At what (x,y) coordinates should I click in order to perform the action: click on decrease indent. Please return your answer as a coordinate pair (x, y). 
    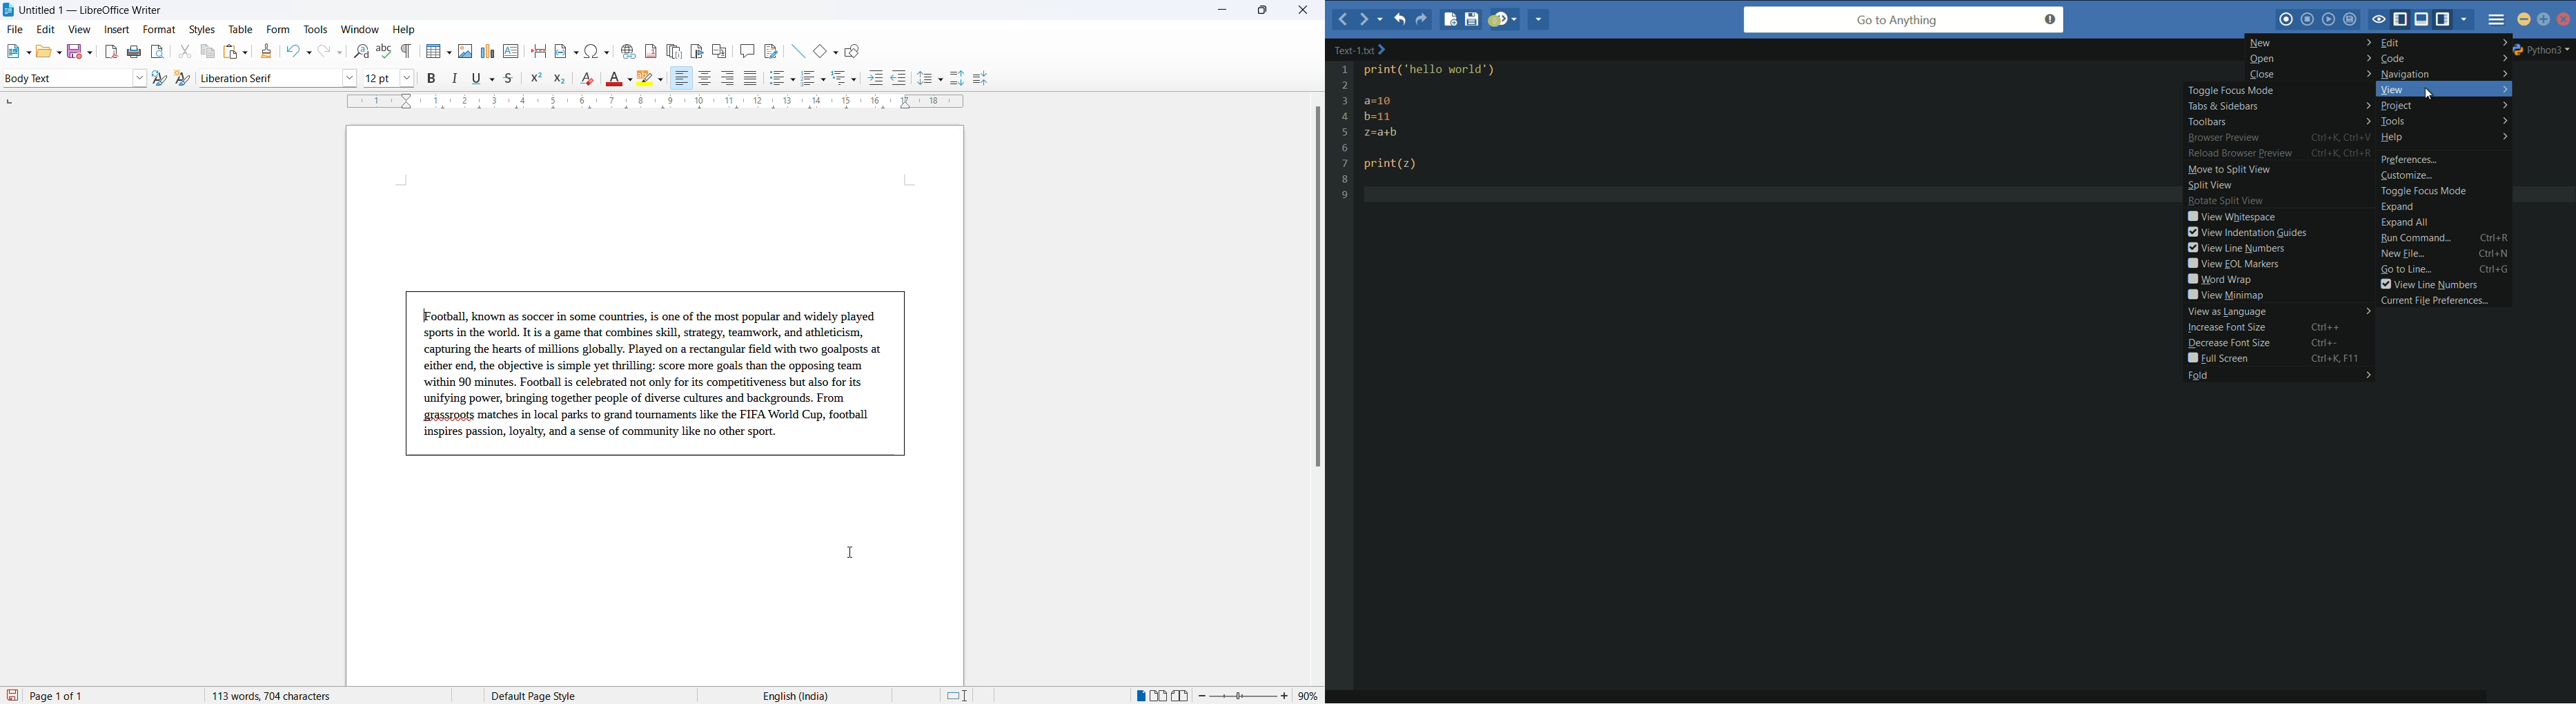
    Looking at the image, I should click on (903, 79).